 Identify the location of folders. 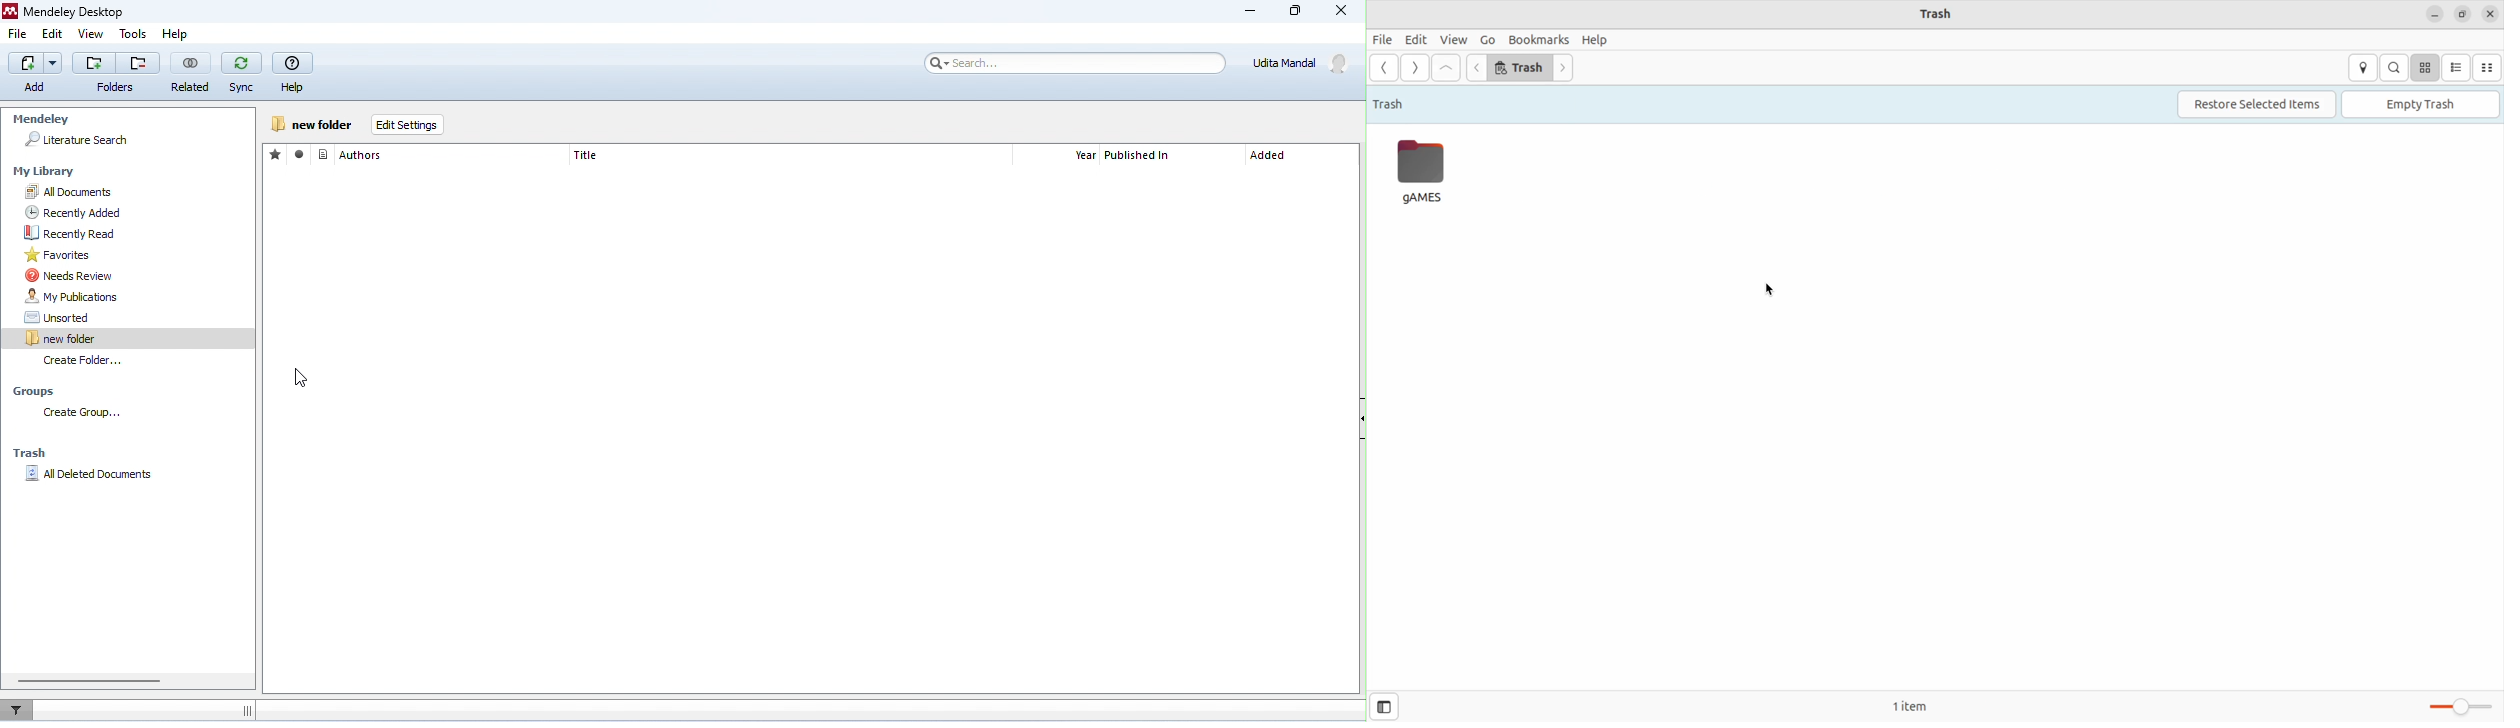
(114, 87).